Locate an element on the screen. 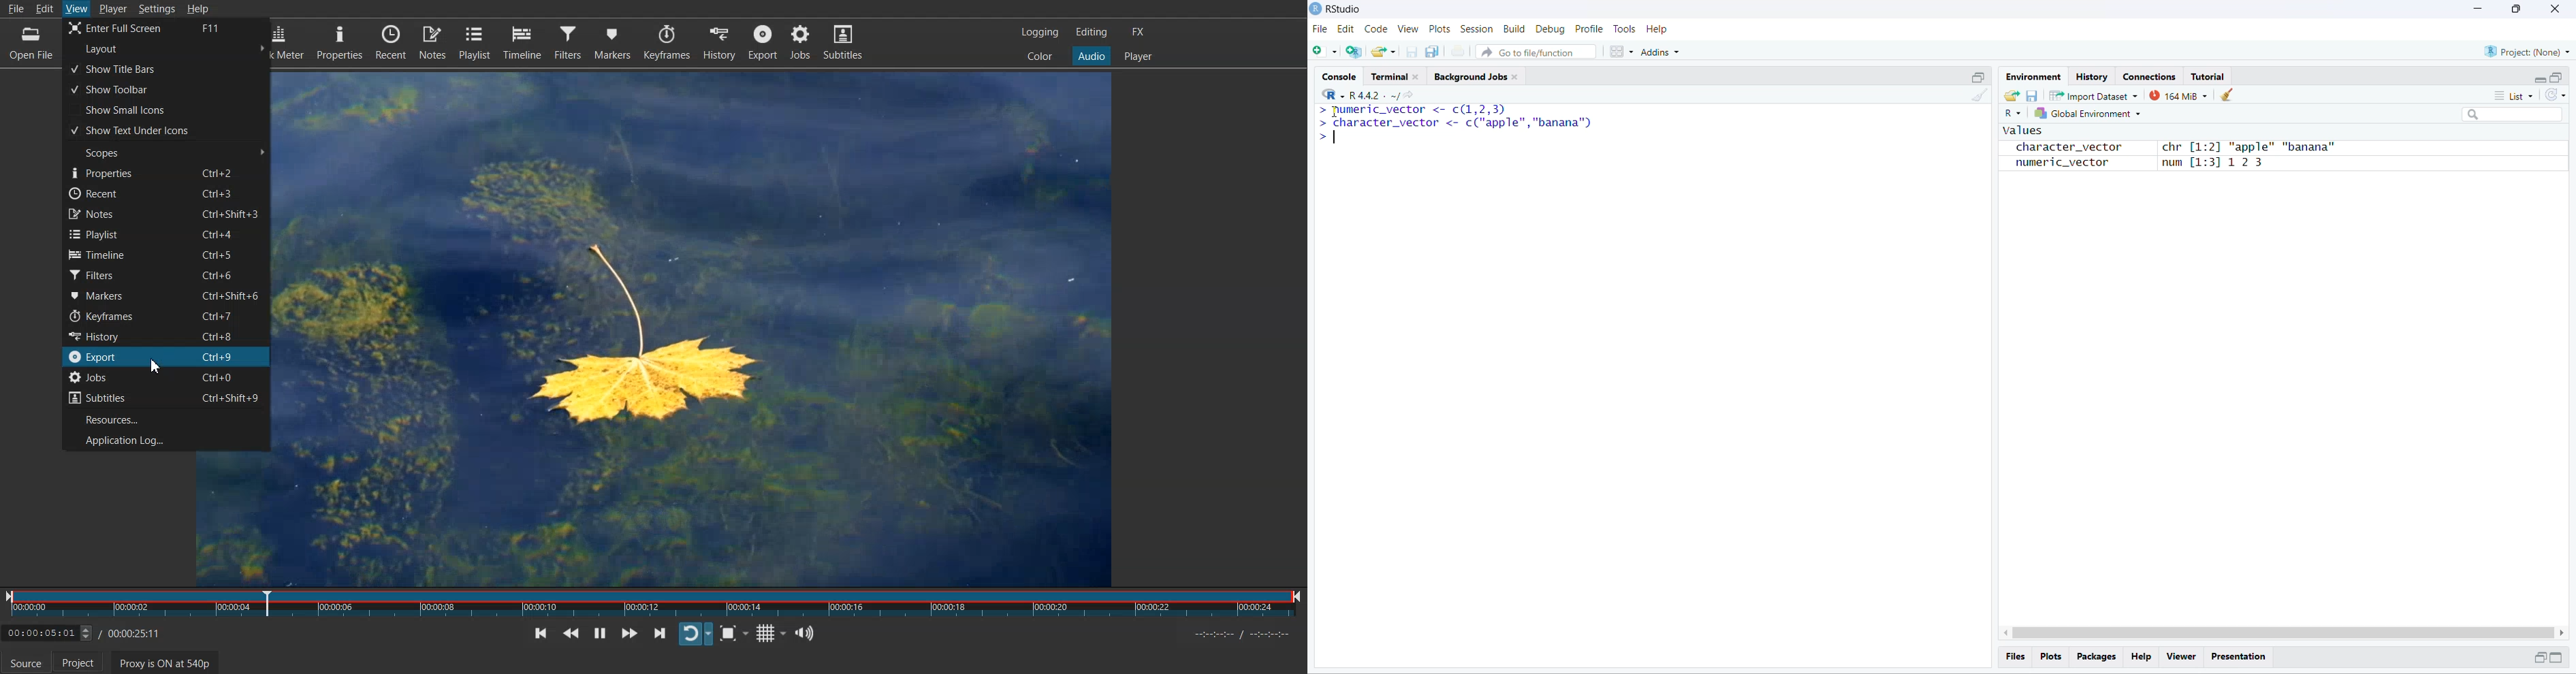 This screenshot has width=2576, height=700. numeric_vector <- c(1,2,3p is located at coordinates (1413, 110).